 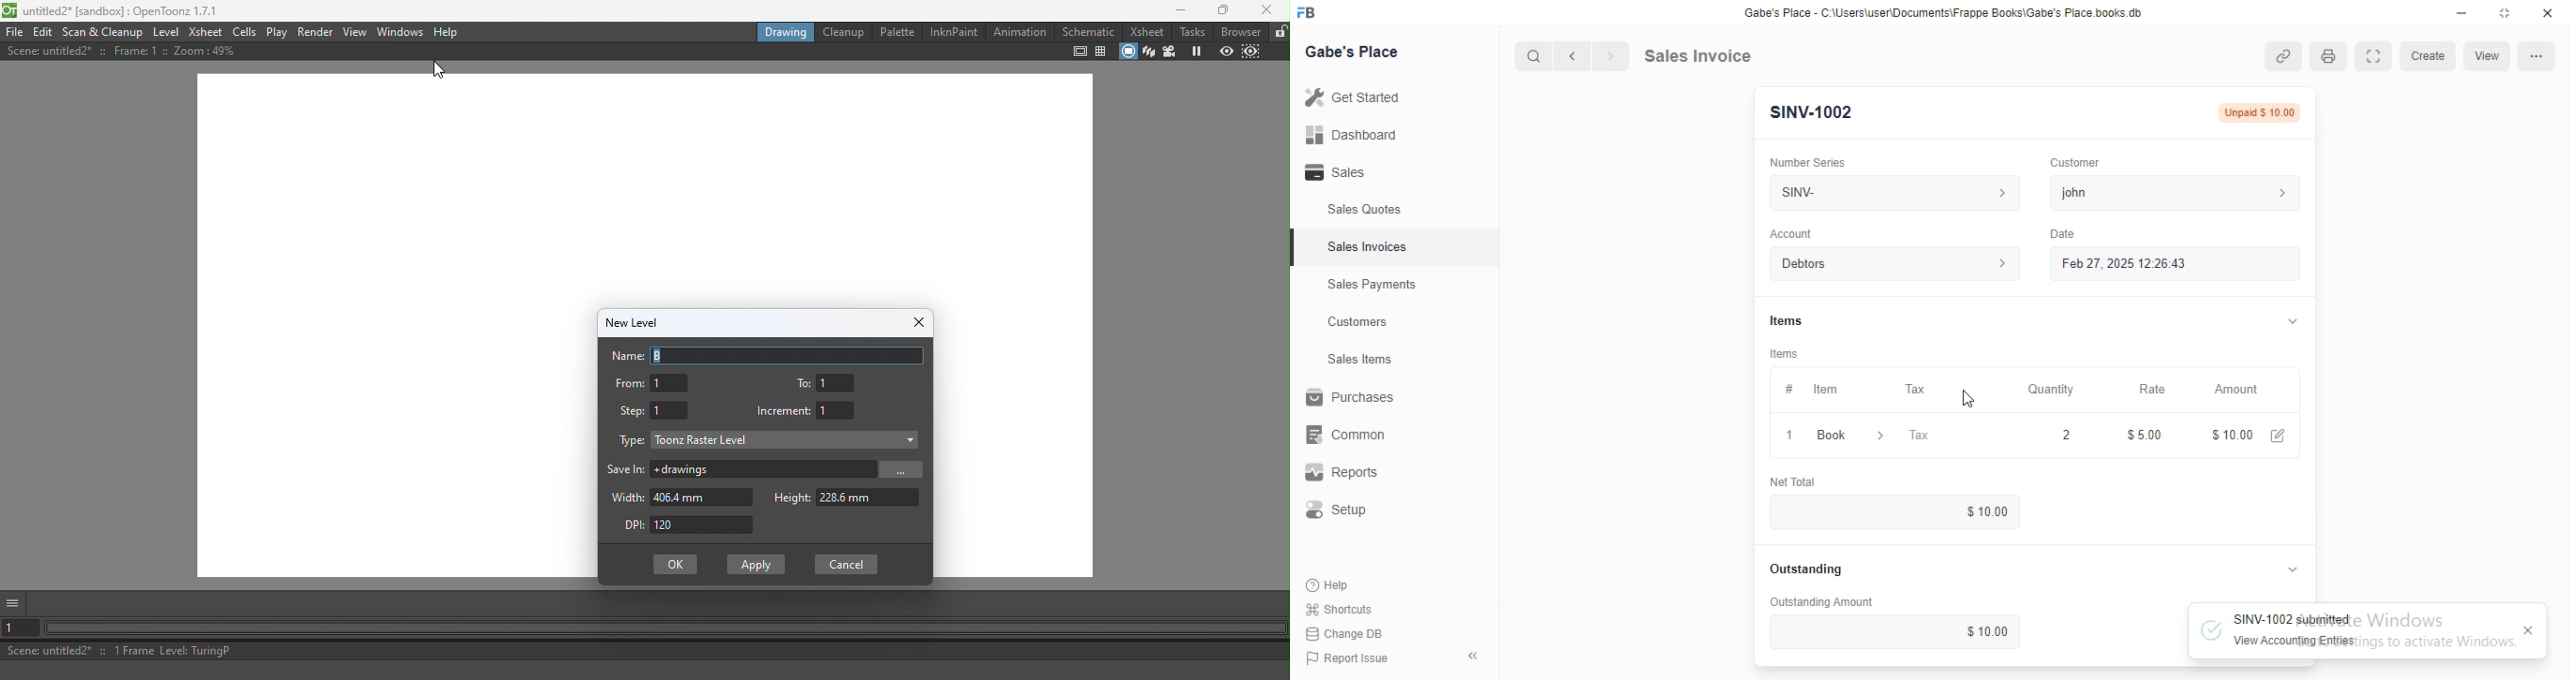 What do you see at coordinates (1826, 389) in the screenshot?
I see ` item` at bounding box center [1826, 389].